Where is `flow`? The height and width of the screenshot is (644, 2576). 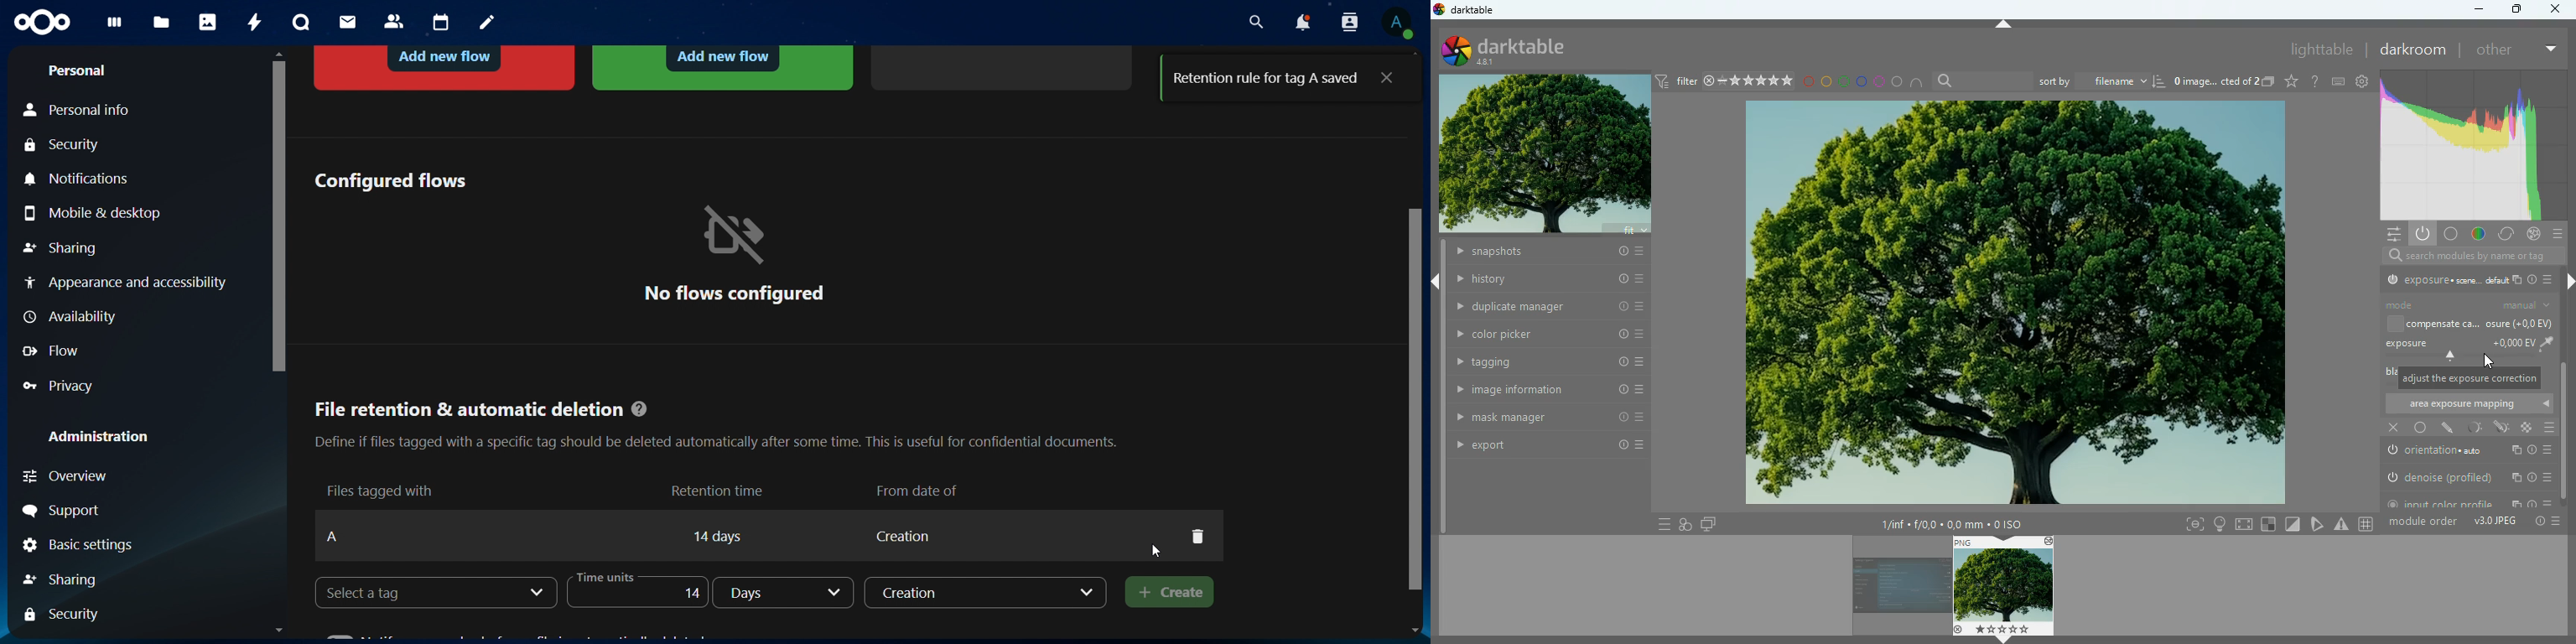
flow is located at coordinates (54, 351).